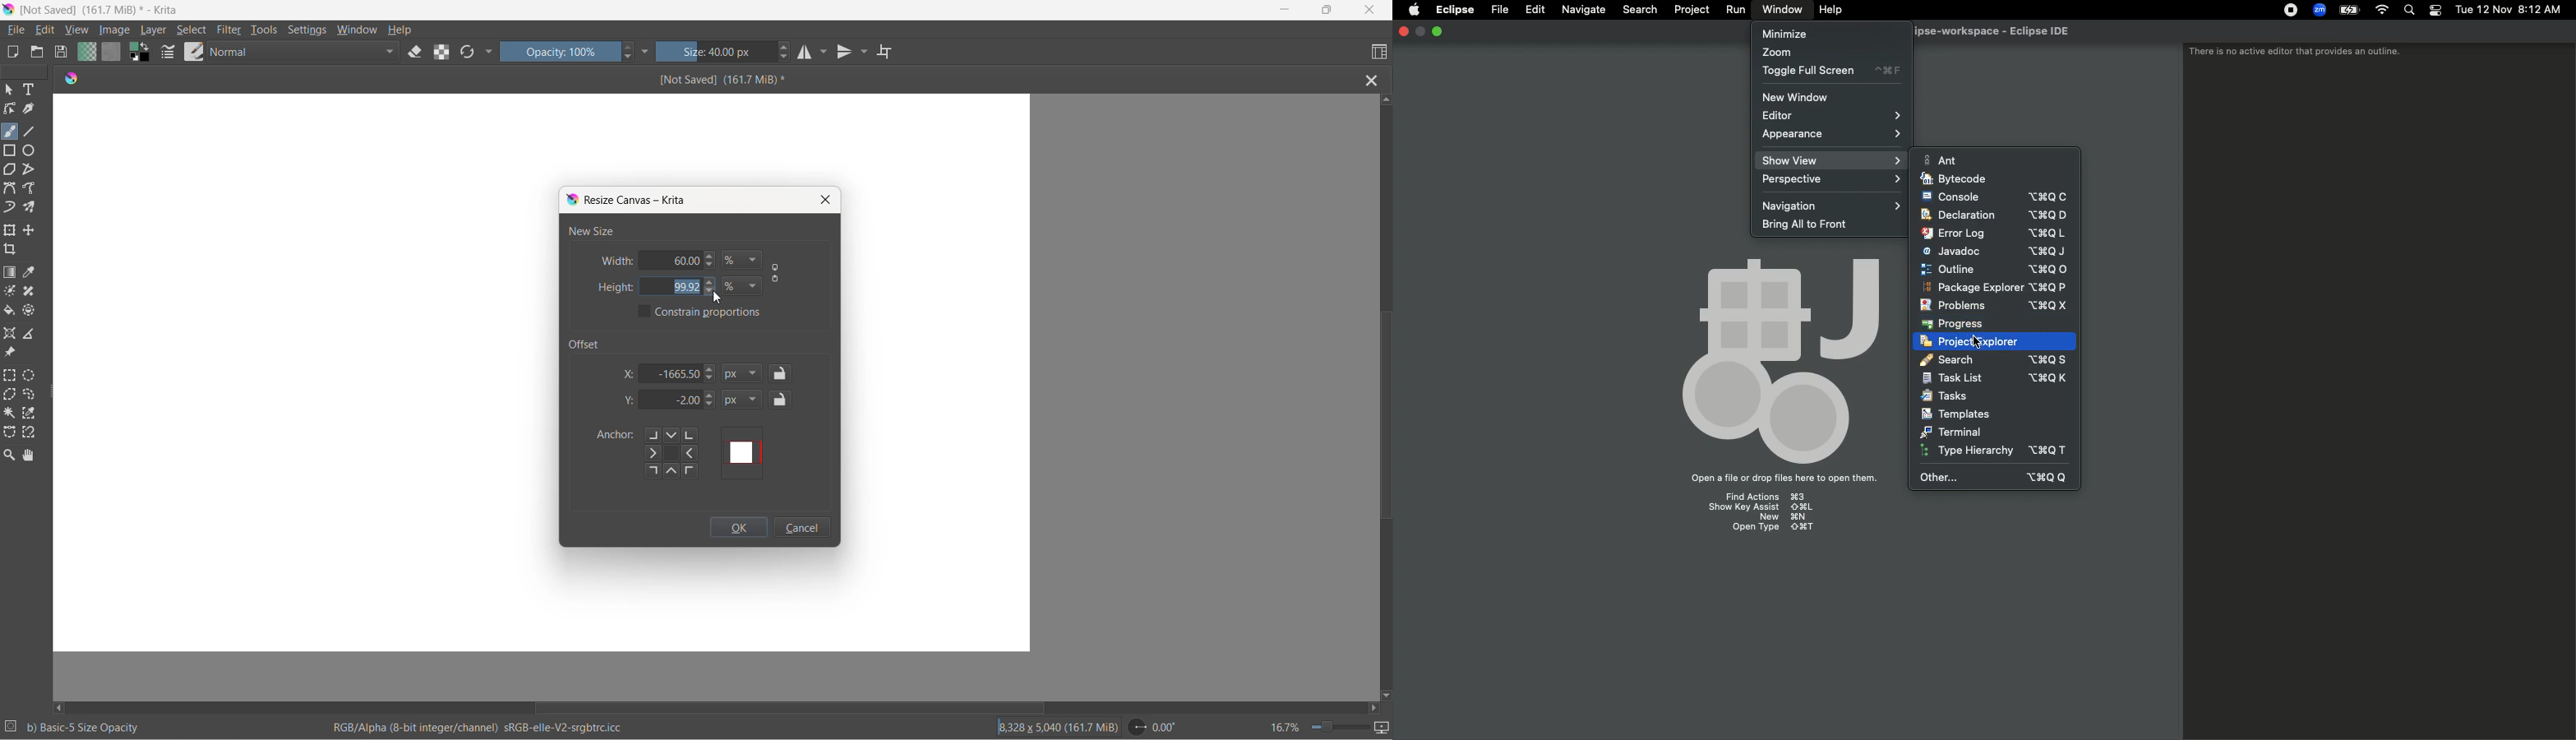 The width and height of the screenshot is (2576, 756). What do you see at coordinates (32, 129) in the screenshot?
I see `line tool` at bounding box center [32, 129].